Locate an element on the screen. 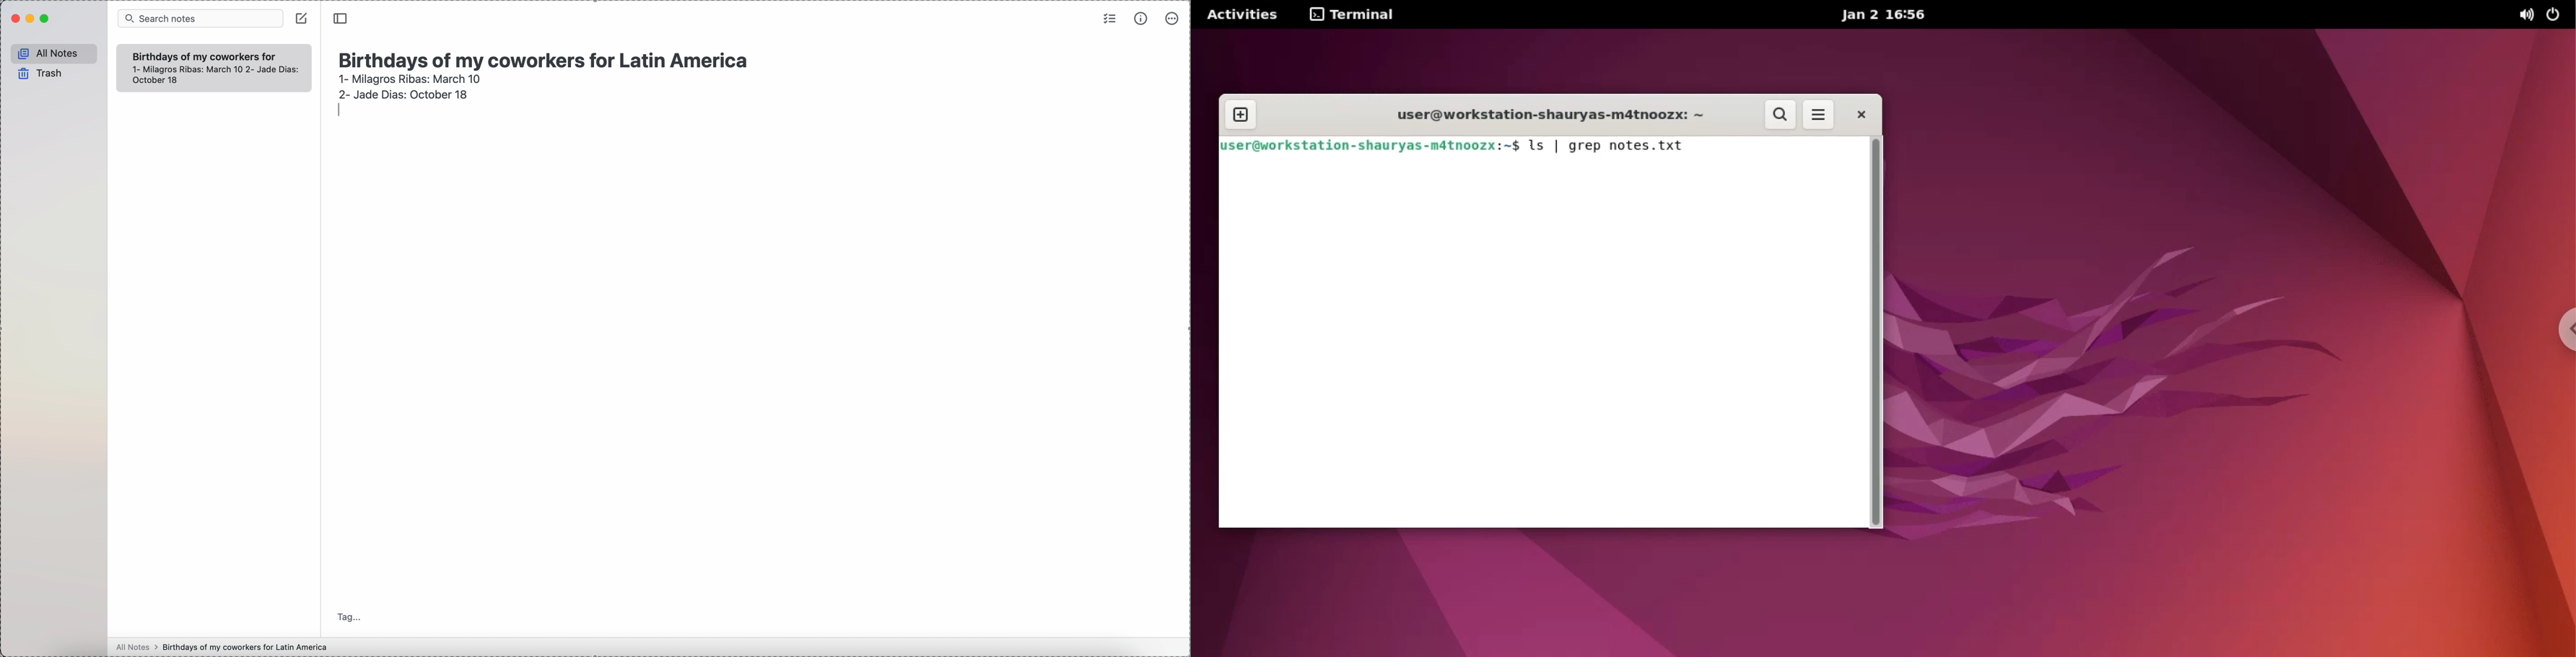  all notes is located at coordinates (55, 54).